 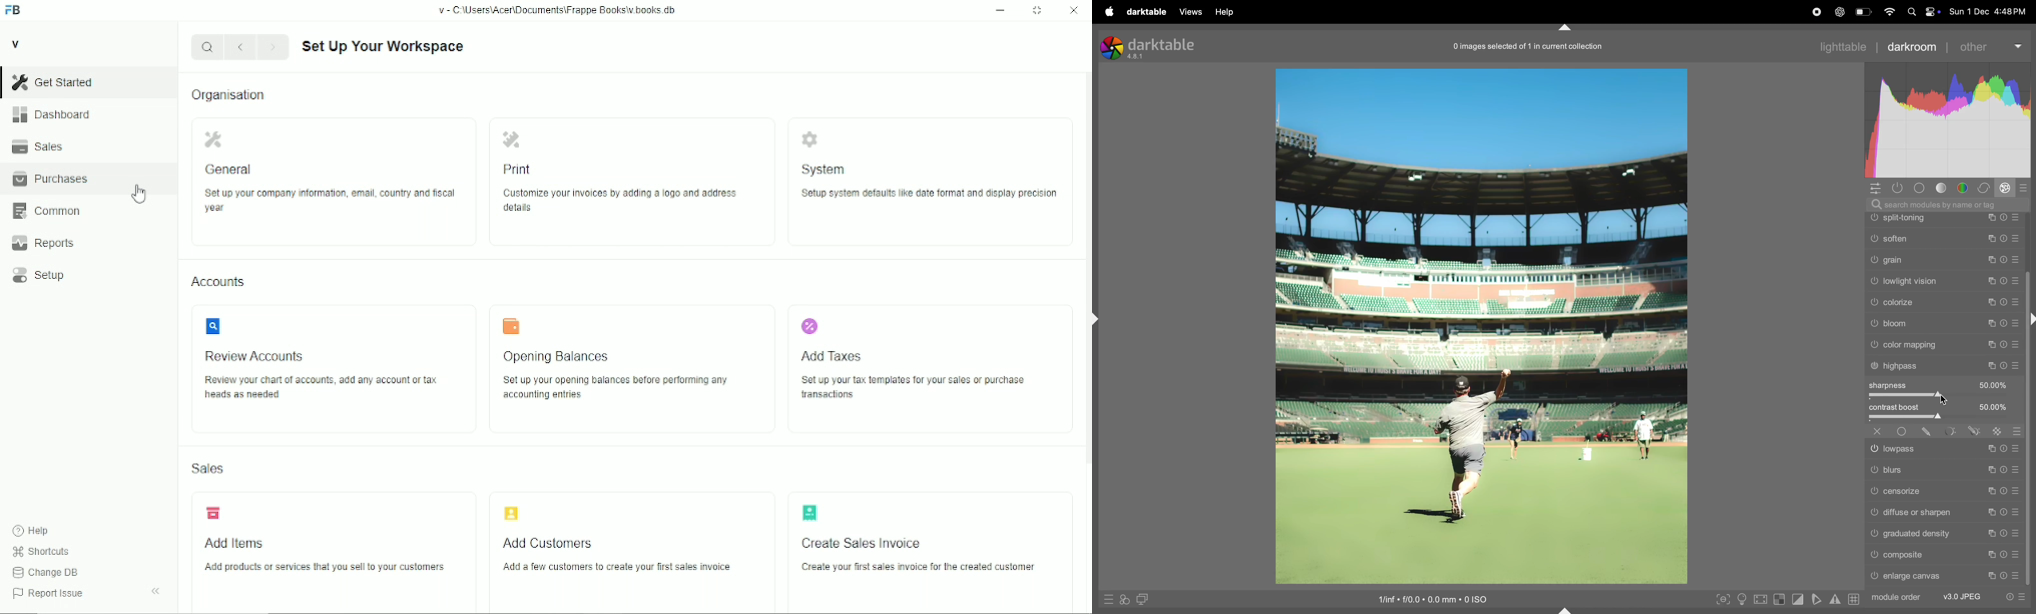 What do you see at coordinates (1147, 12) in the screenshot?
I see `darktable` at bounding box center [1147, 12].